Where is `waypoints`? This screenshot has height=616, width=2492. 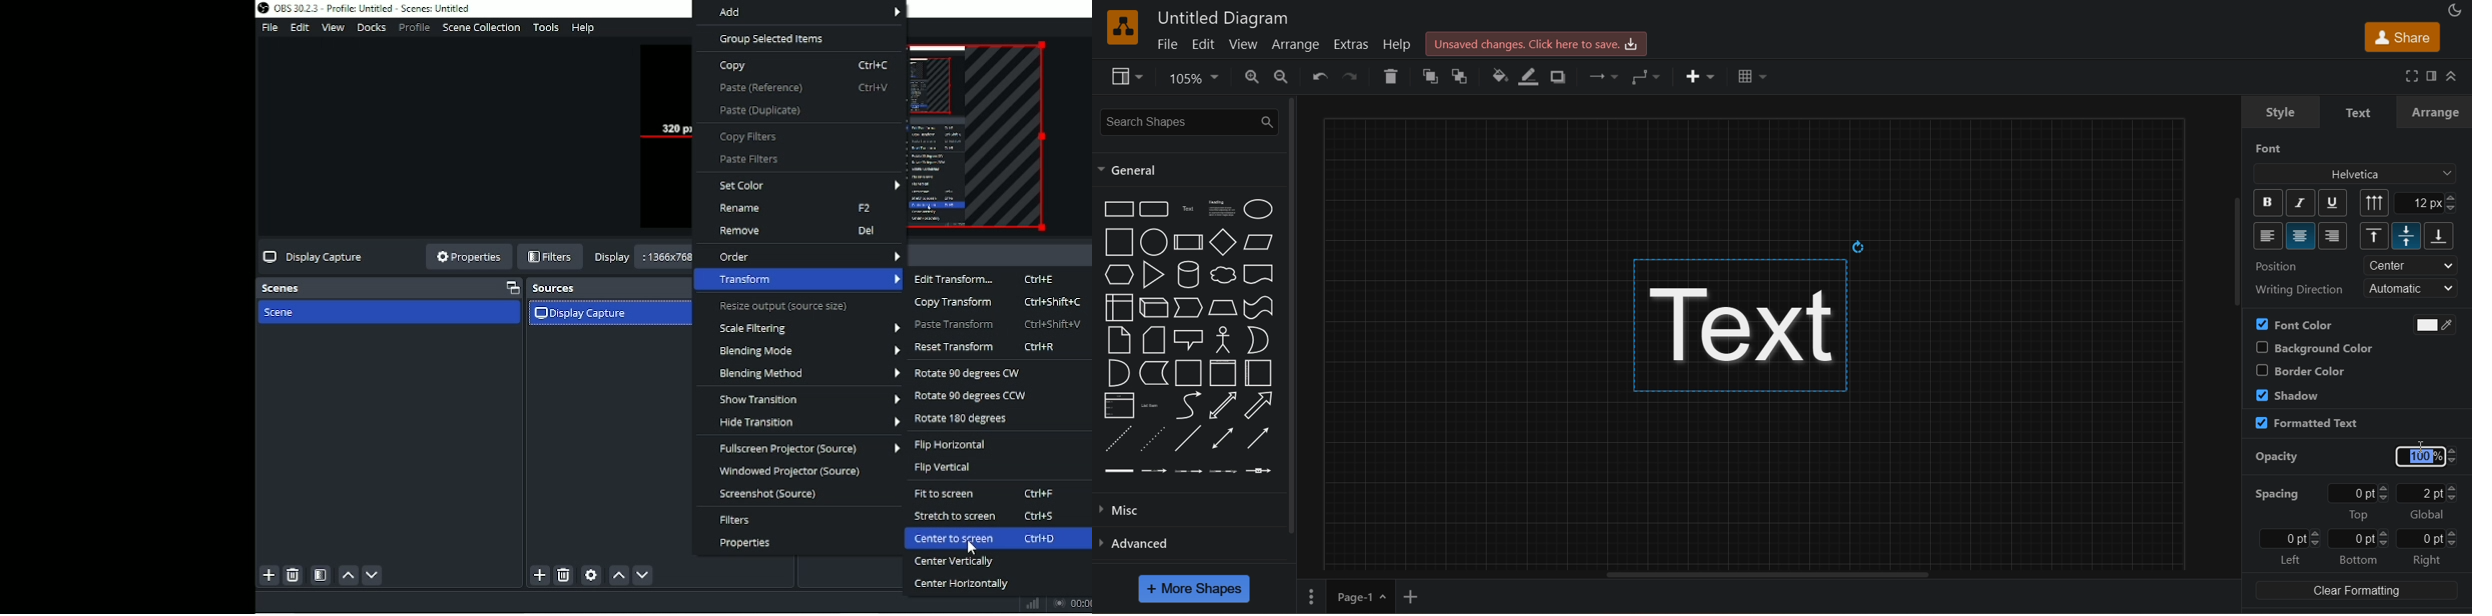
waypoints is located at coordinates (1648, 77).